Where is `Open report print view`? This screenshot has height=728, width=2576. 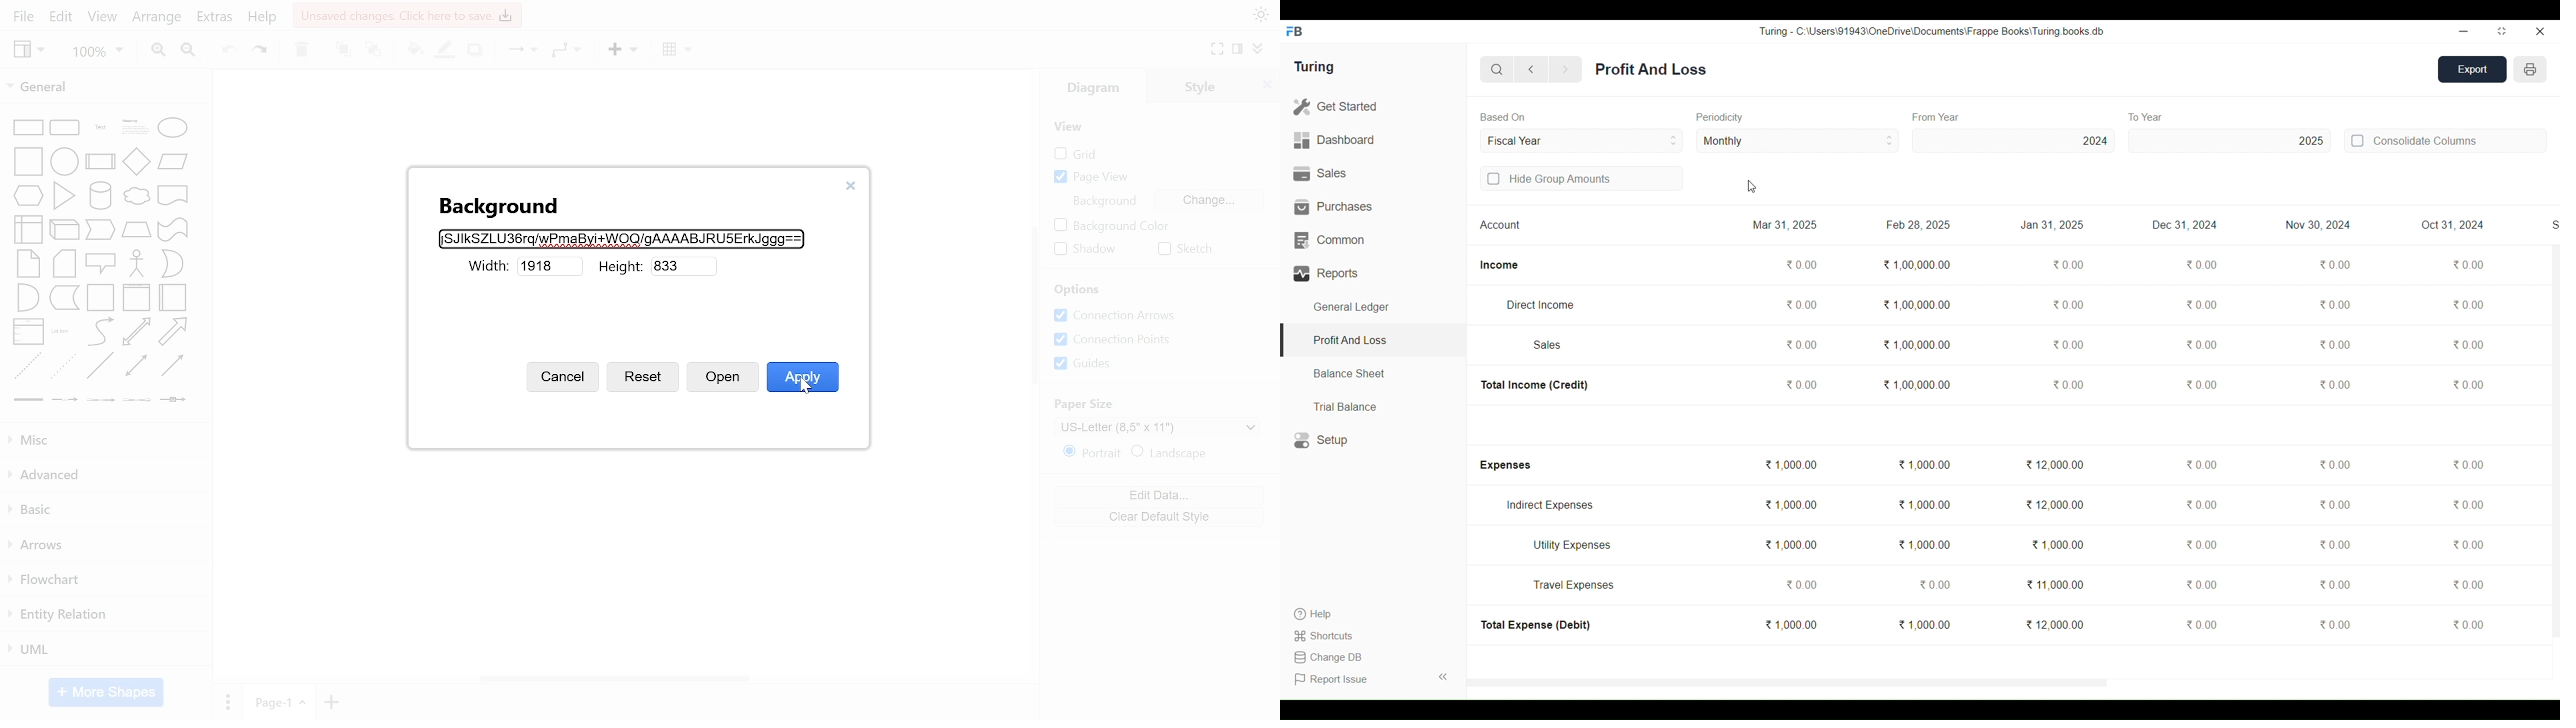
Open report print view is located at coordinates (2530, 69).